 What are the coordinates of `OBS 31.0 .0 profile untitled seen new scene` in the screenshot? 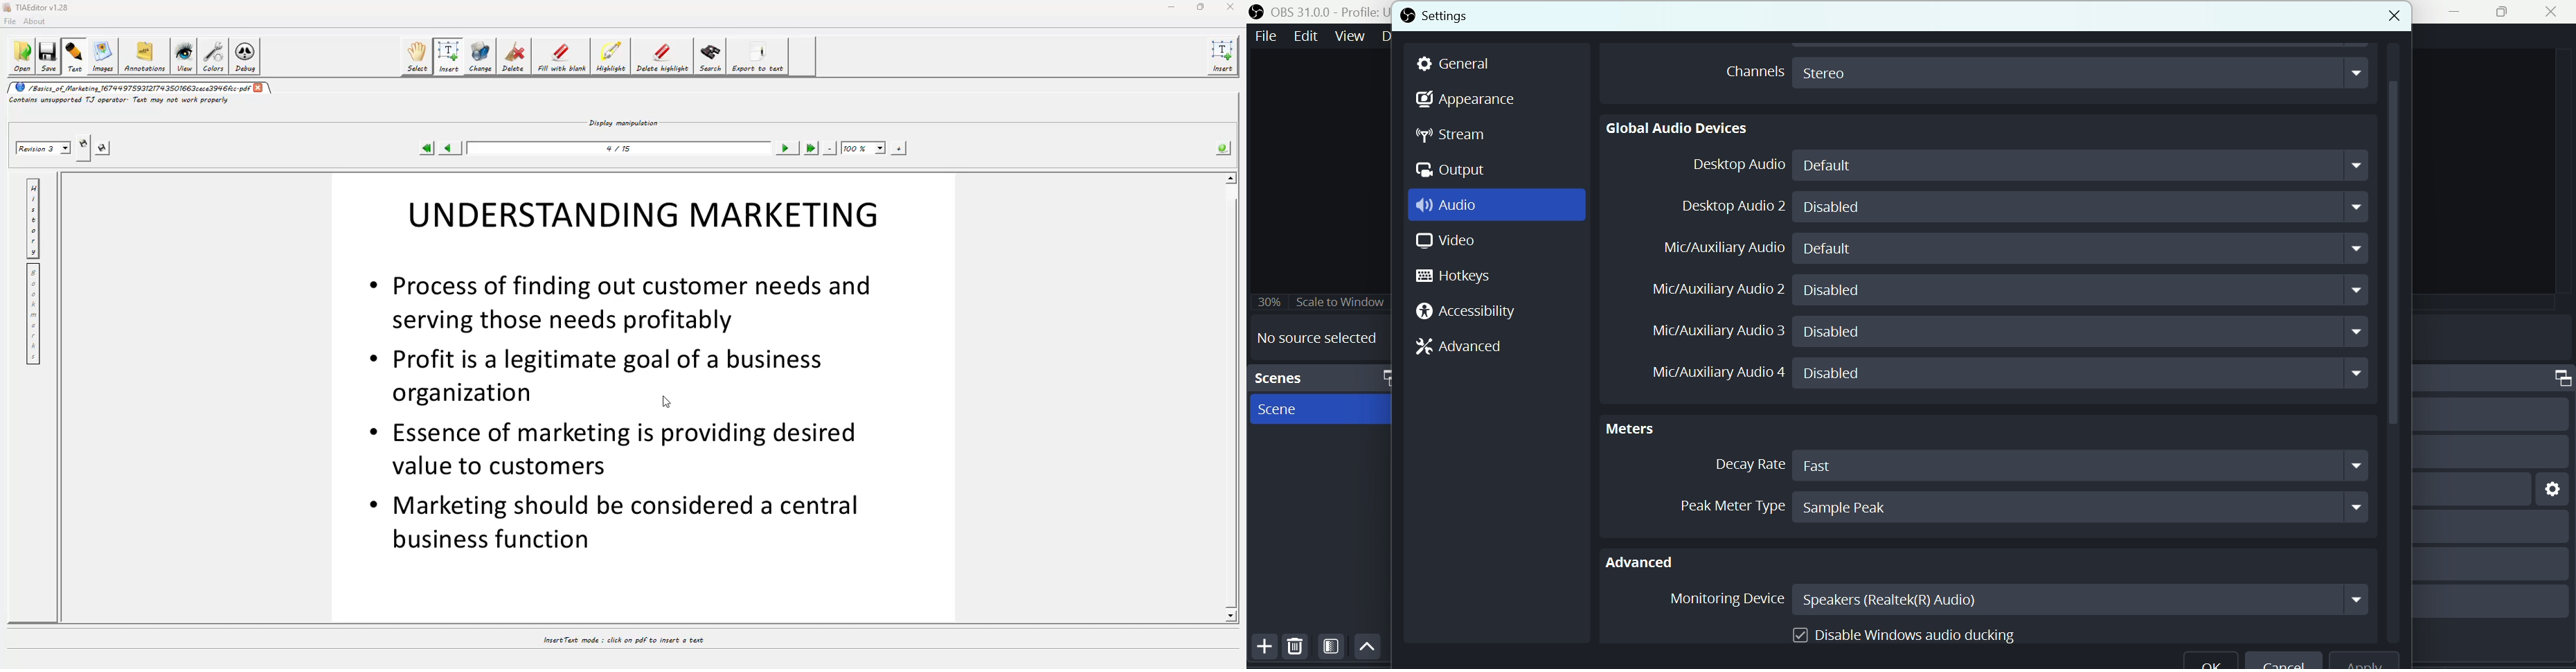 It's located at (1328, 11).